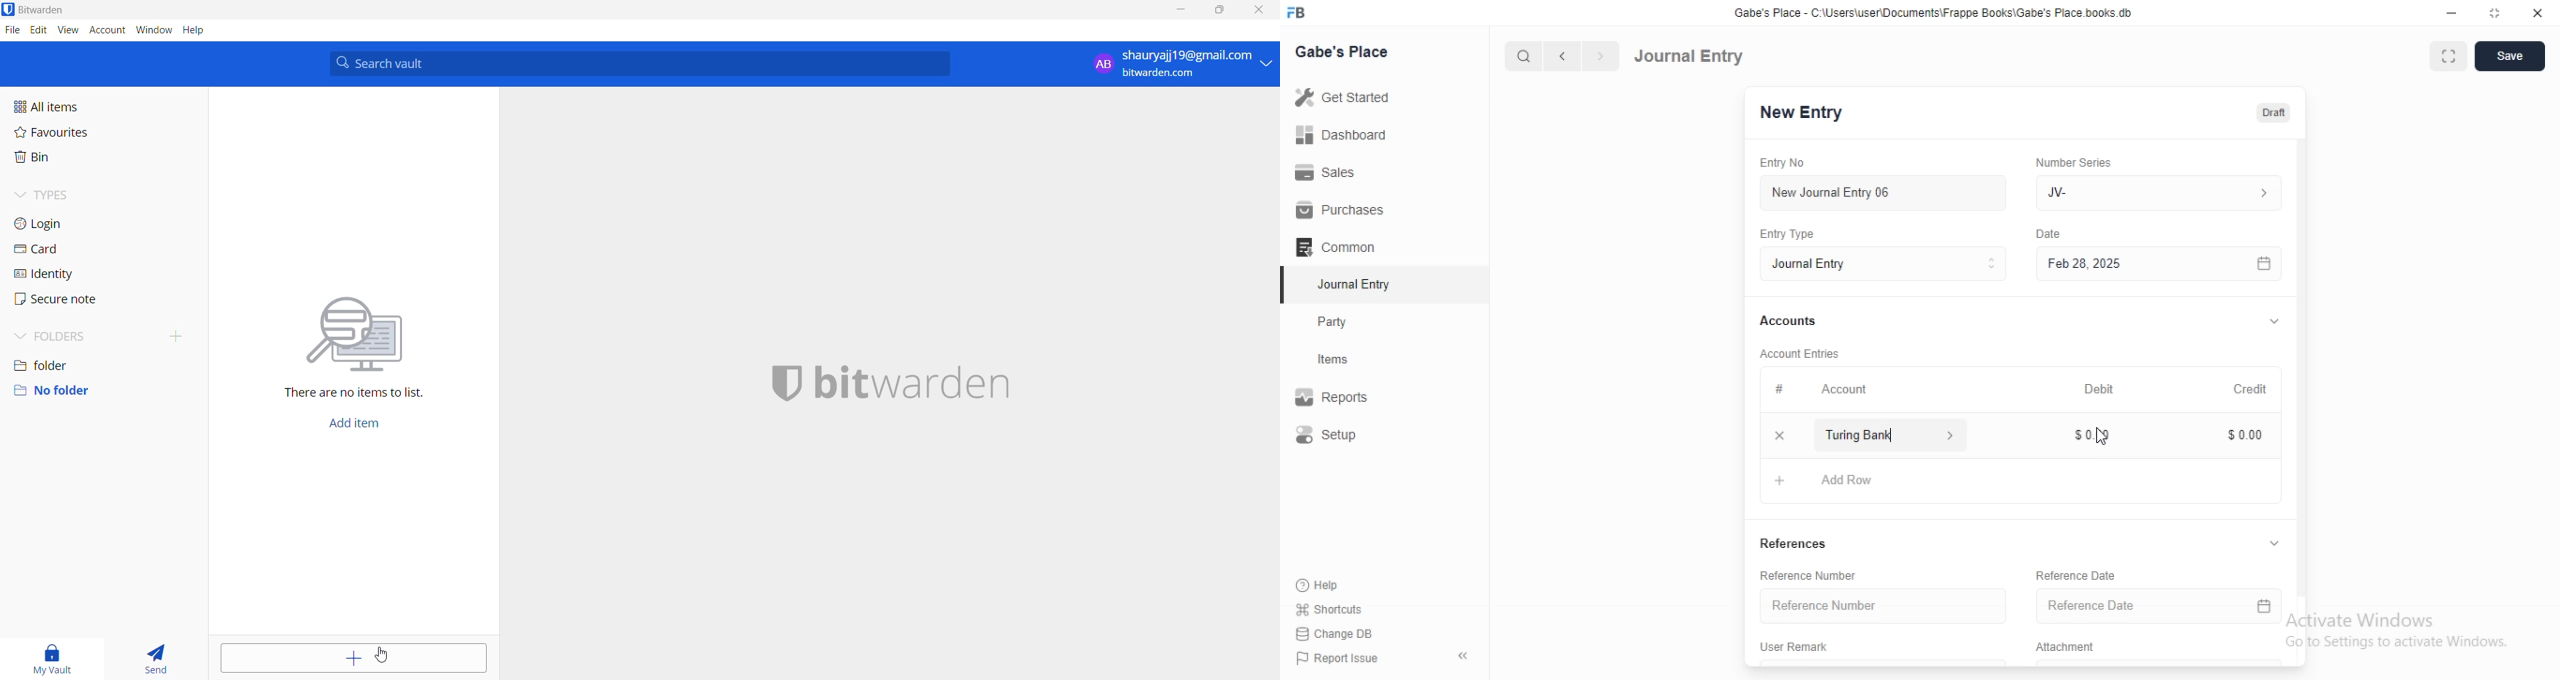 The height and width of the screenshot is (700, 2576). What do you see at coordinates (1341, 247) in the screenshot?
I see `Common` at bounding box center [1341, 247].